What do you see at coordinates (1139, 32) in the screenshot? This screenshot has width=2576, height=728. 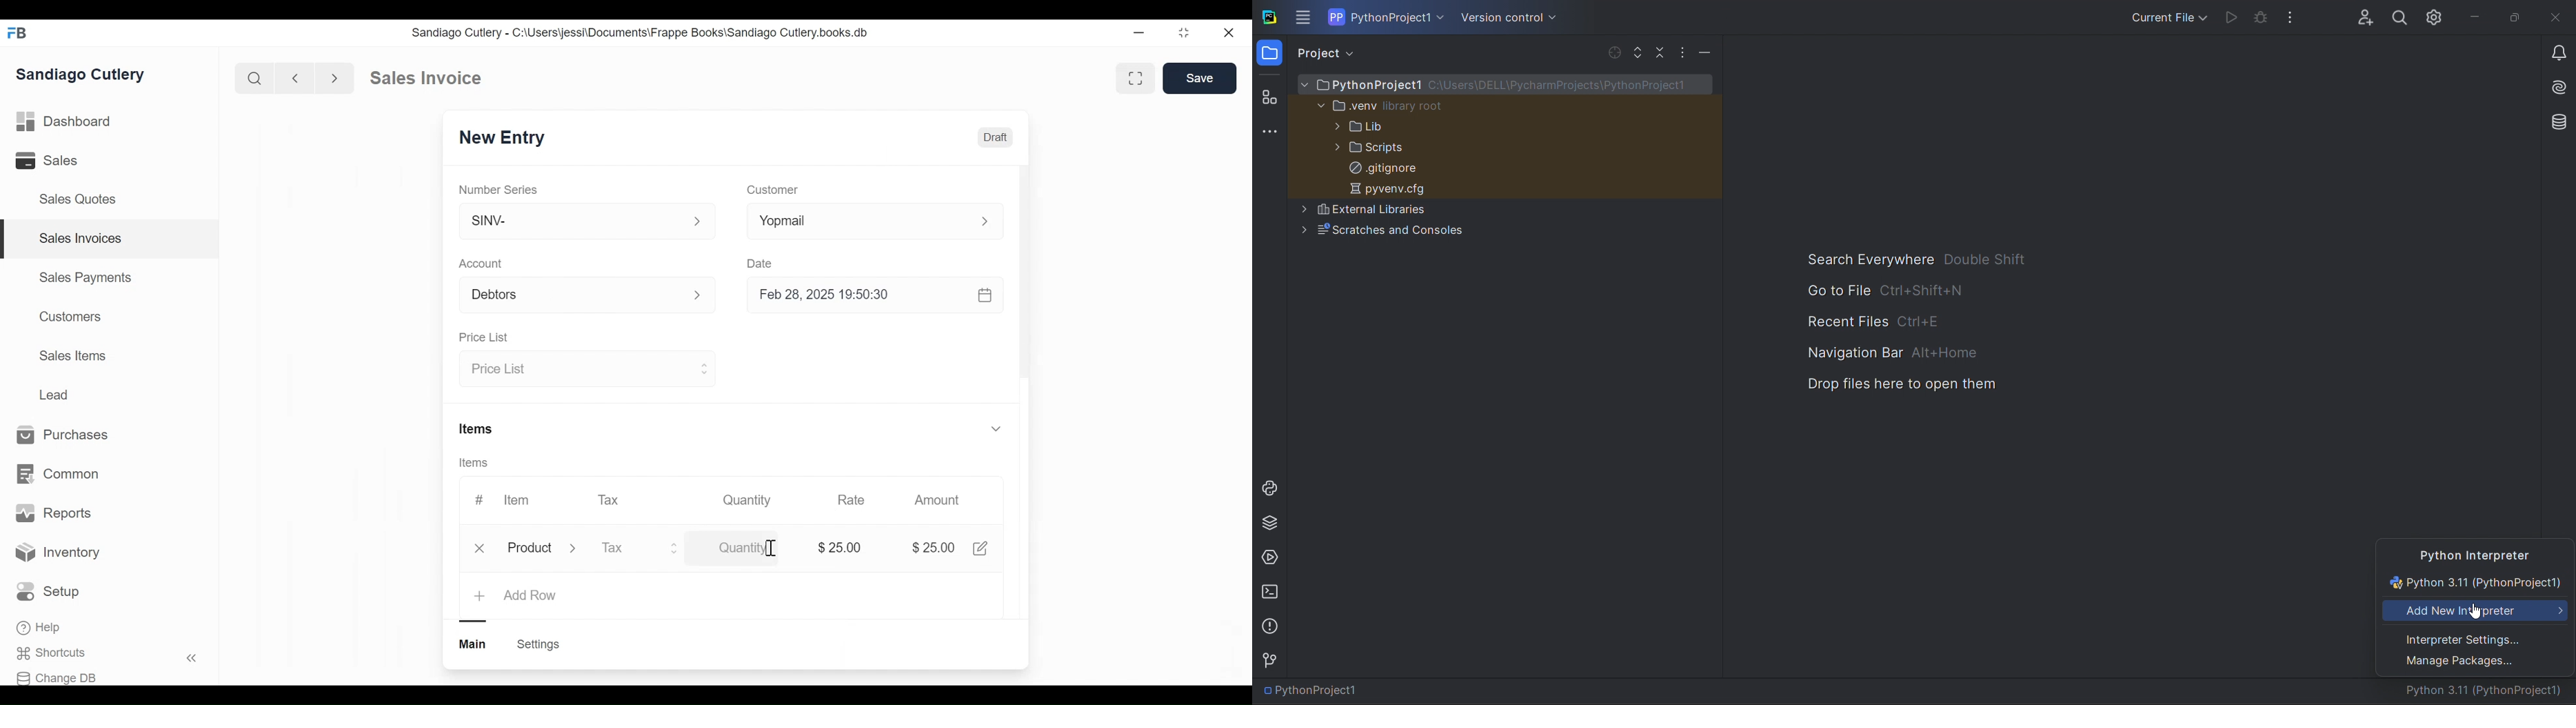 I see `minimize` at bounding box center [1139, 32].